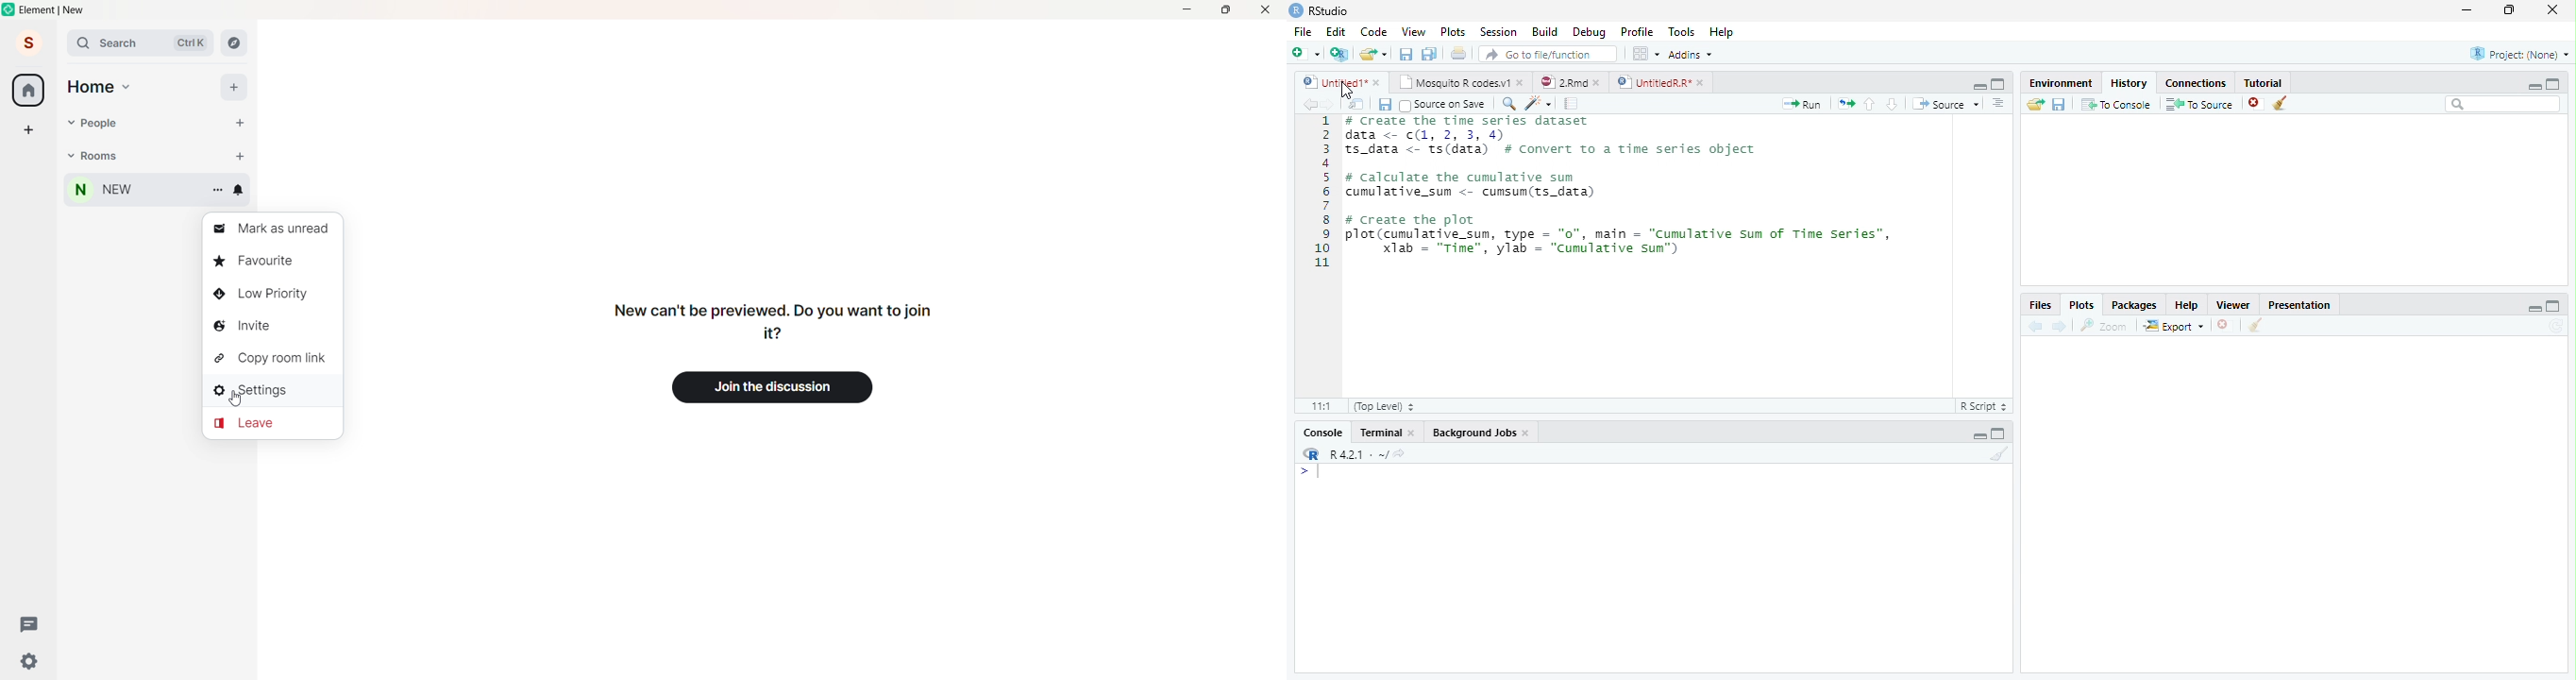 Image resolution: width=2576 pixels, height=700 pixels. I want to click on home option, so click(103, 89).